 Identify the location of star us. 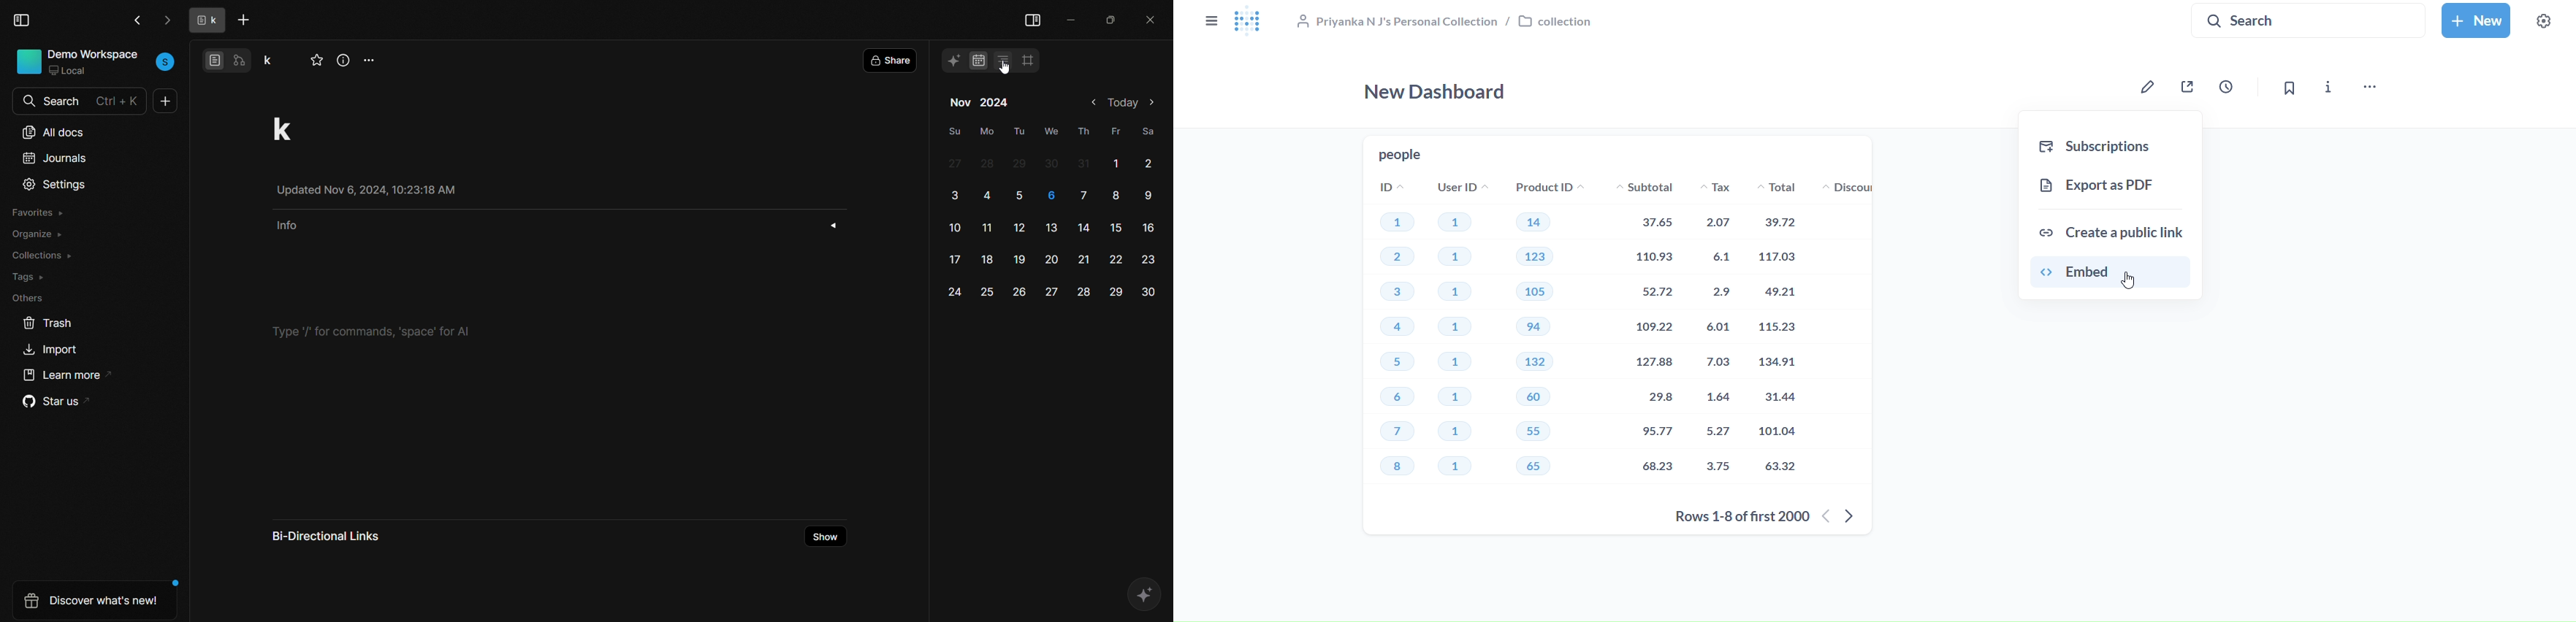
(51, 403).